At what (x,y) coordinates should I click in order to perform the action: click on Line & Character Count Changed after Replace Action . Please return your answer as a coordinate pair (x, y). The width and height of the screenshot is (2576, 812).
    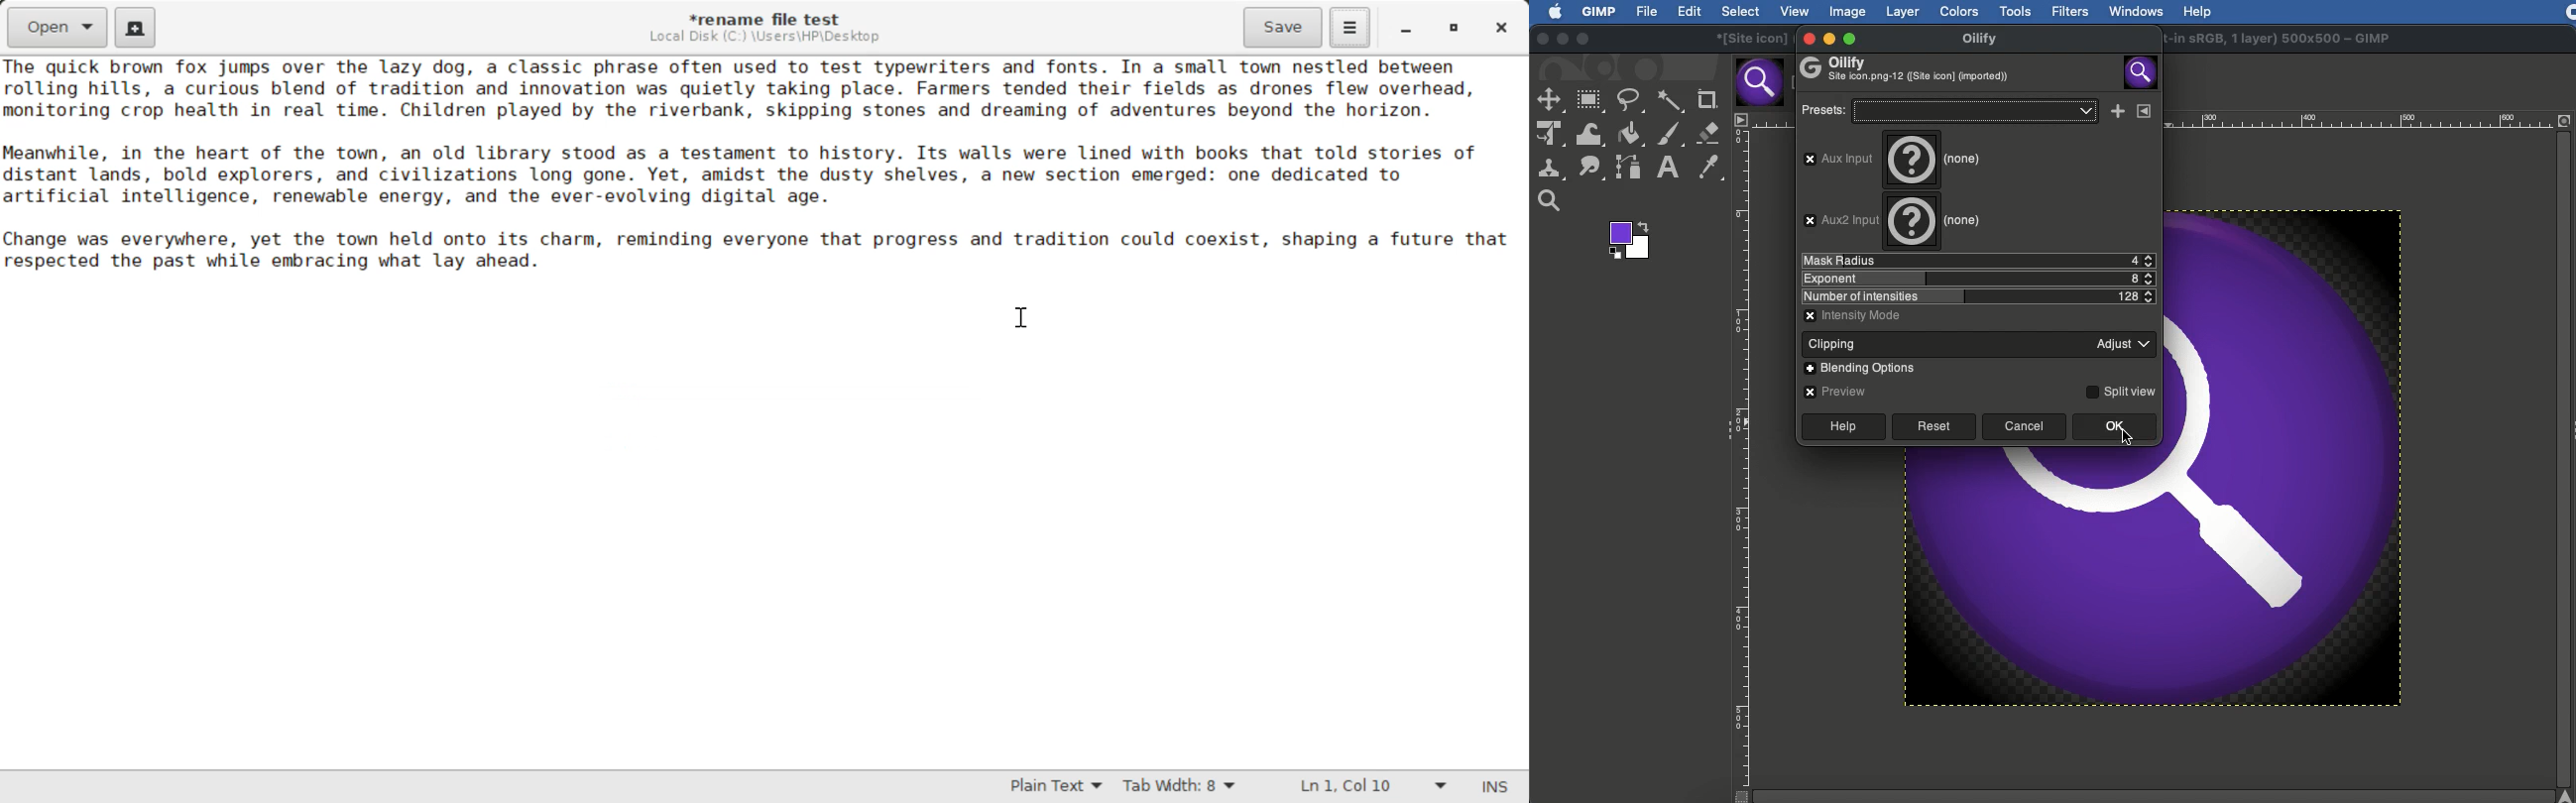
    Looking at the image, I should click on (1370, 785).